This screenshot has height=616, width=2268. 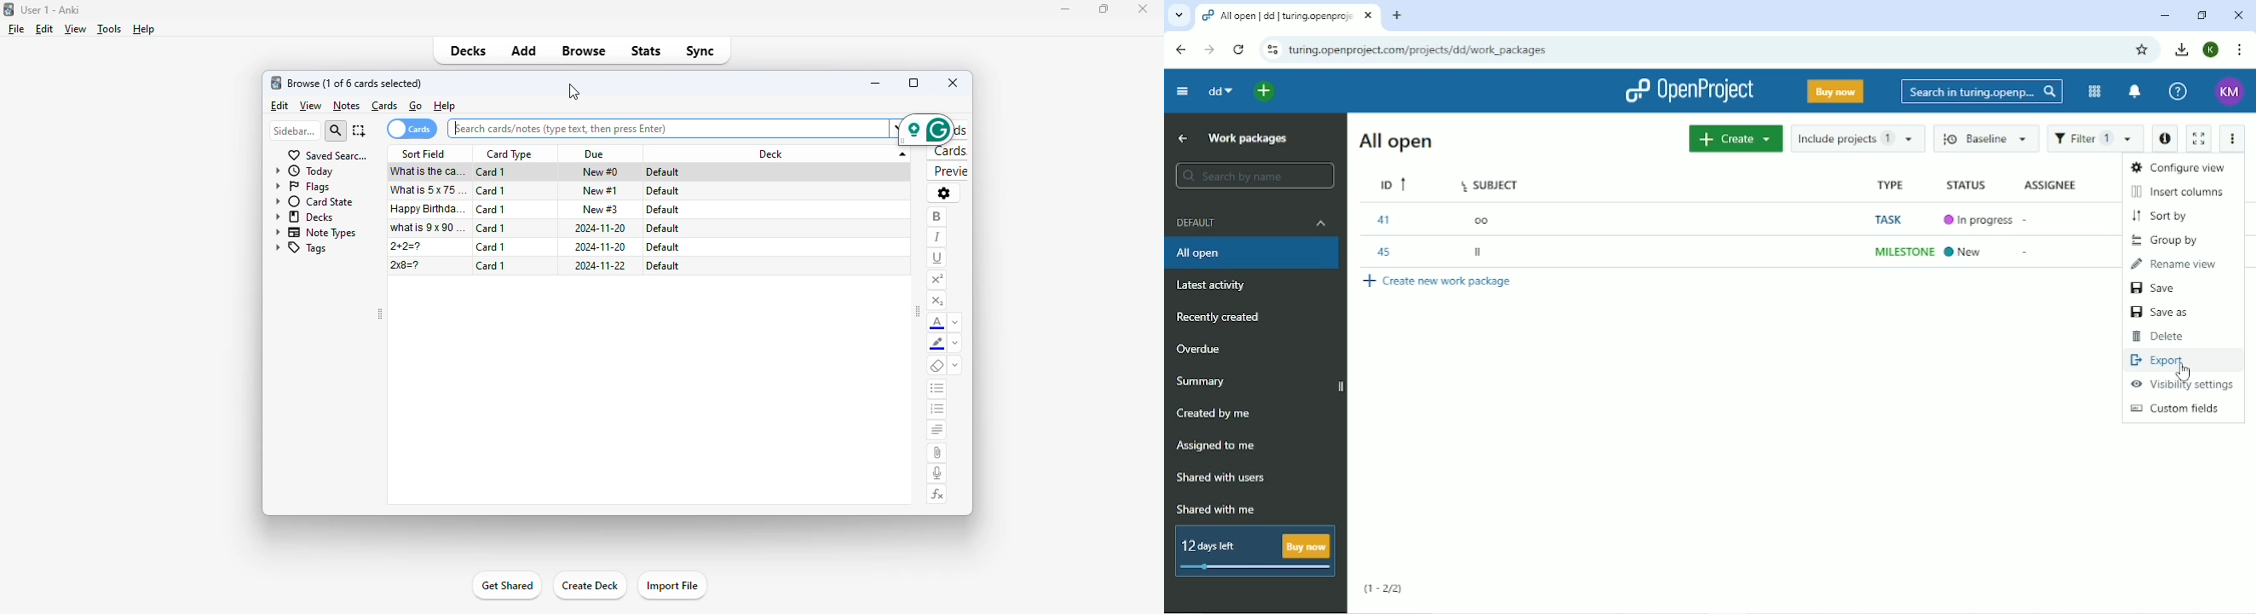 I want to click on 45, so click(x=1384, y=254).